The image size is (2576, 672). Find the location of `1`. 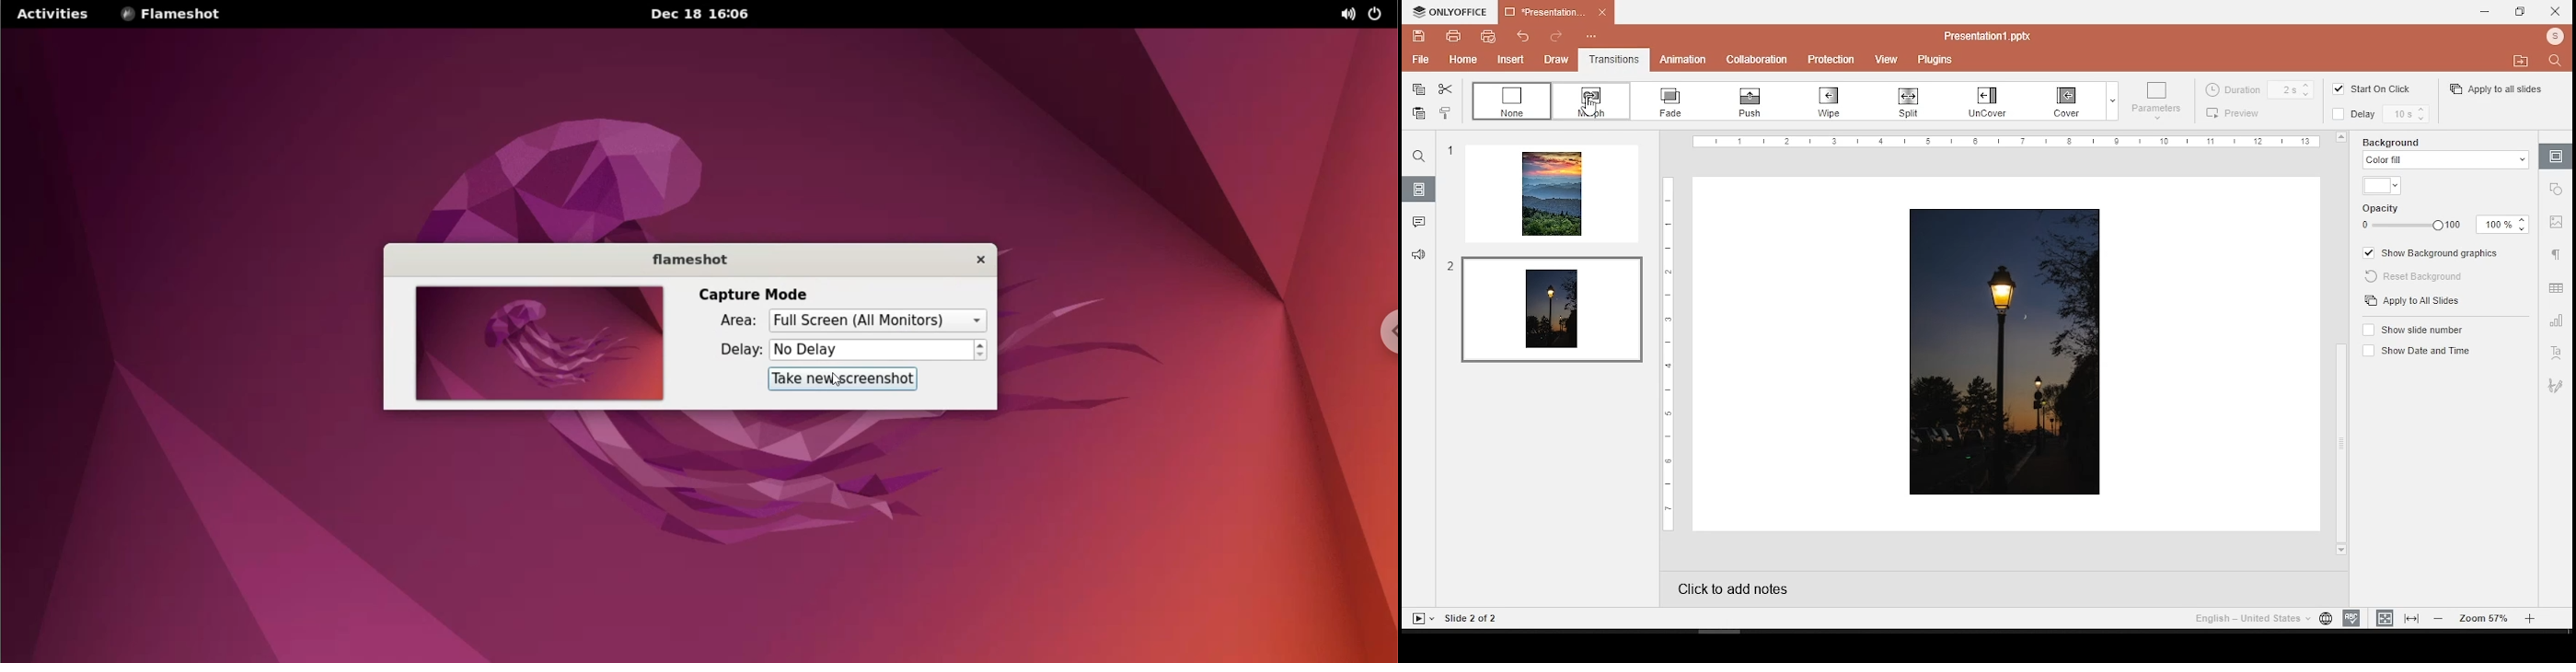

1 is located at coordinates (1450, 154).